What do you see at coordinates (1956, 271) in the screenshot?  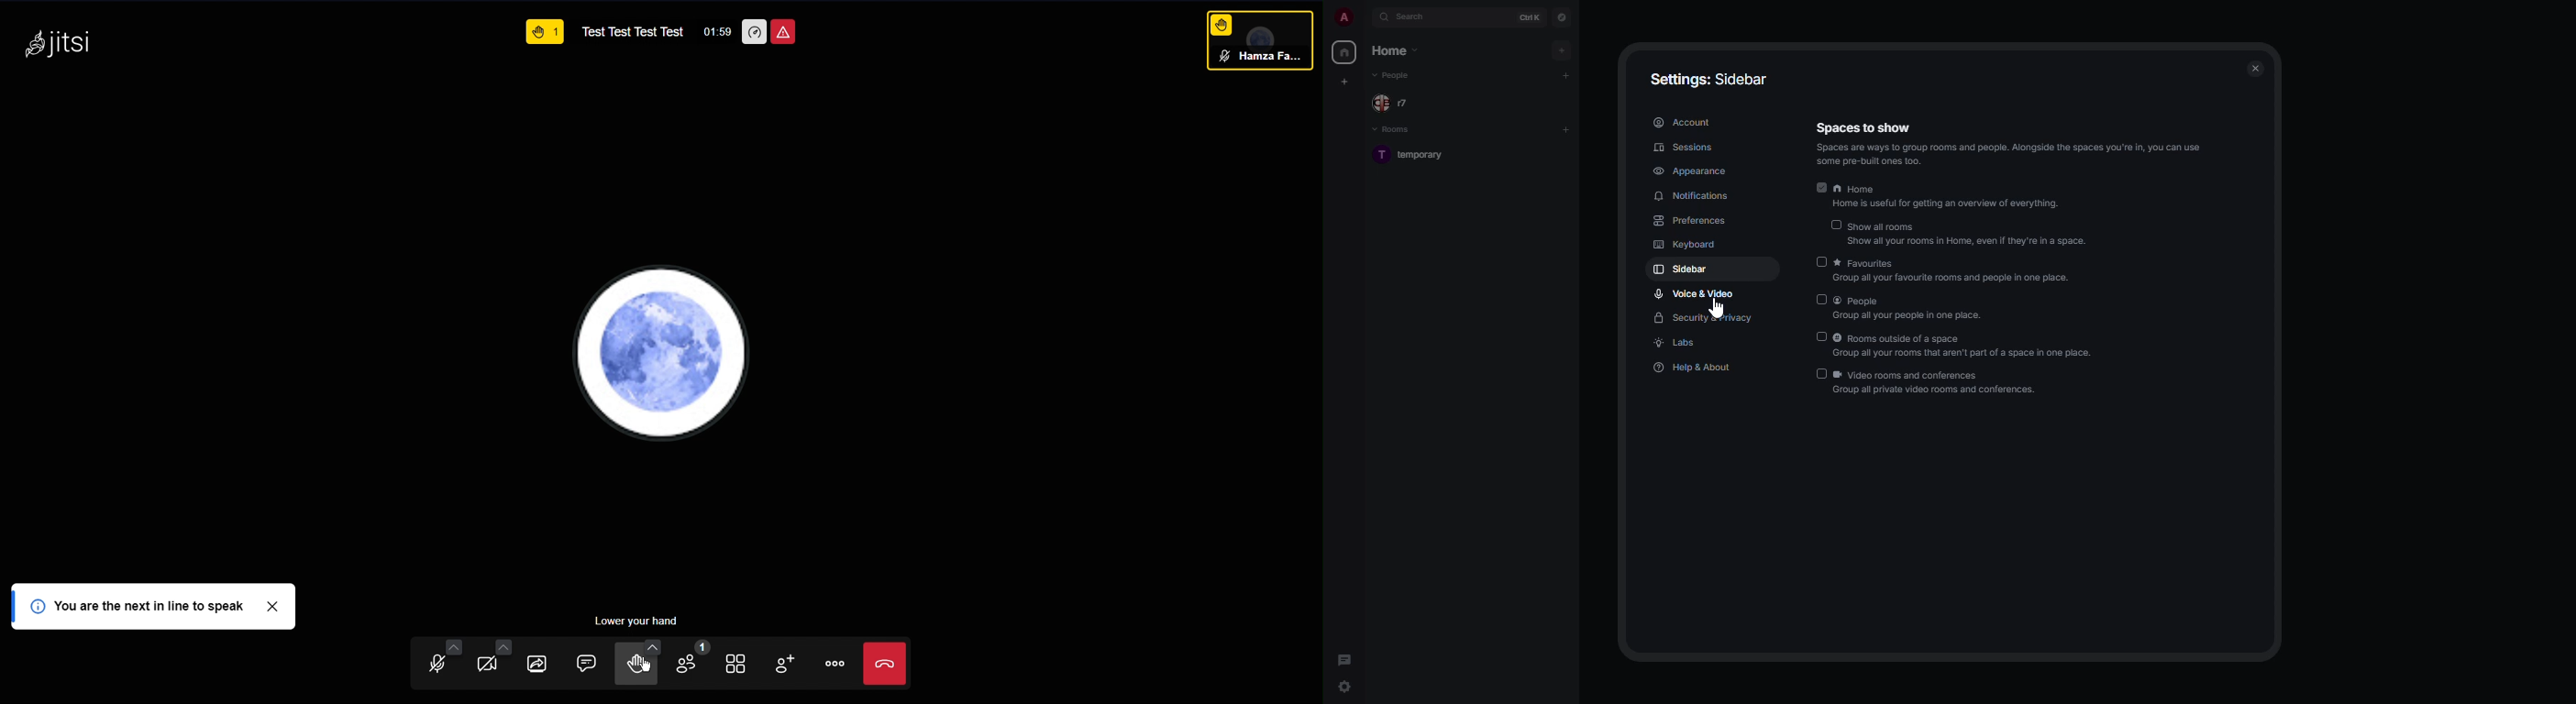 I see `favorites` at bounding box center [1956, 271].